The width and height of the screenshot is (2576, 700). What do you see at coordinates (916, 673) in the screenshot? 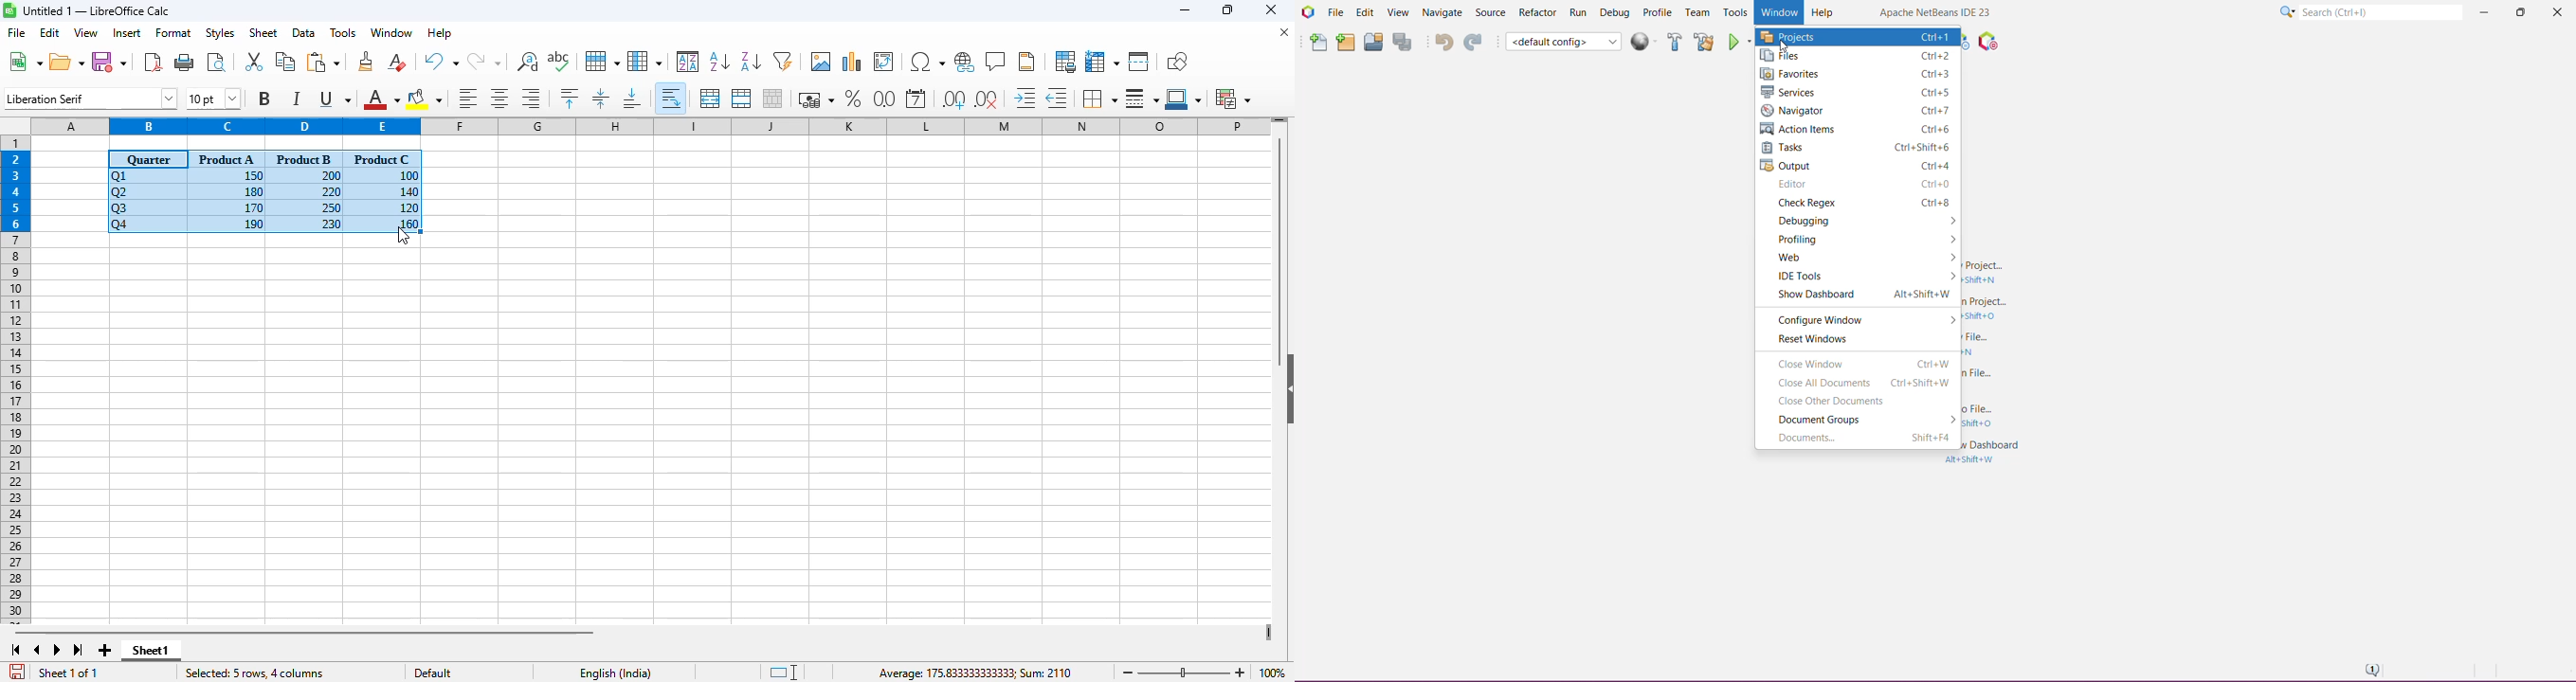
I see `Average: 175.833333333333; Sum: 2110` at bounding box center [916, 673].